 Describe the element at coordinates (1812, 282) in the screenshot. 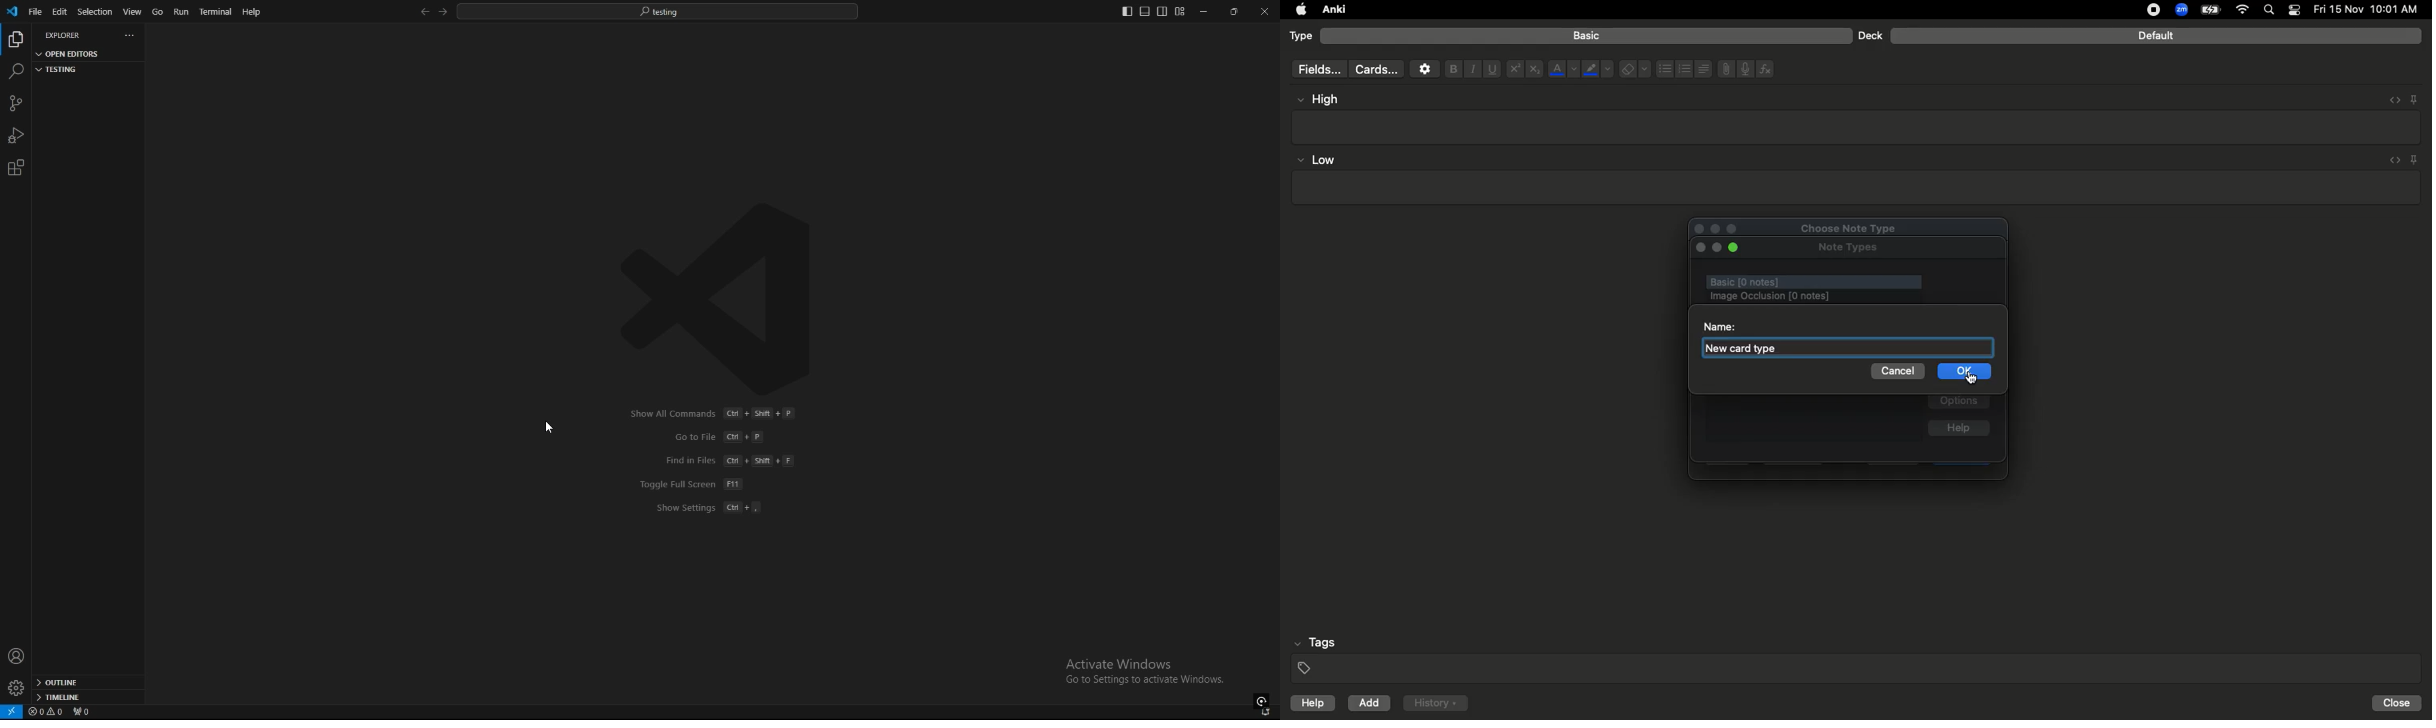

I see `Basic(0 notes)` at that location.